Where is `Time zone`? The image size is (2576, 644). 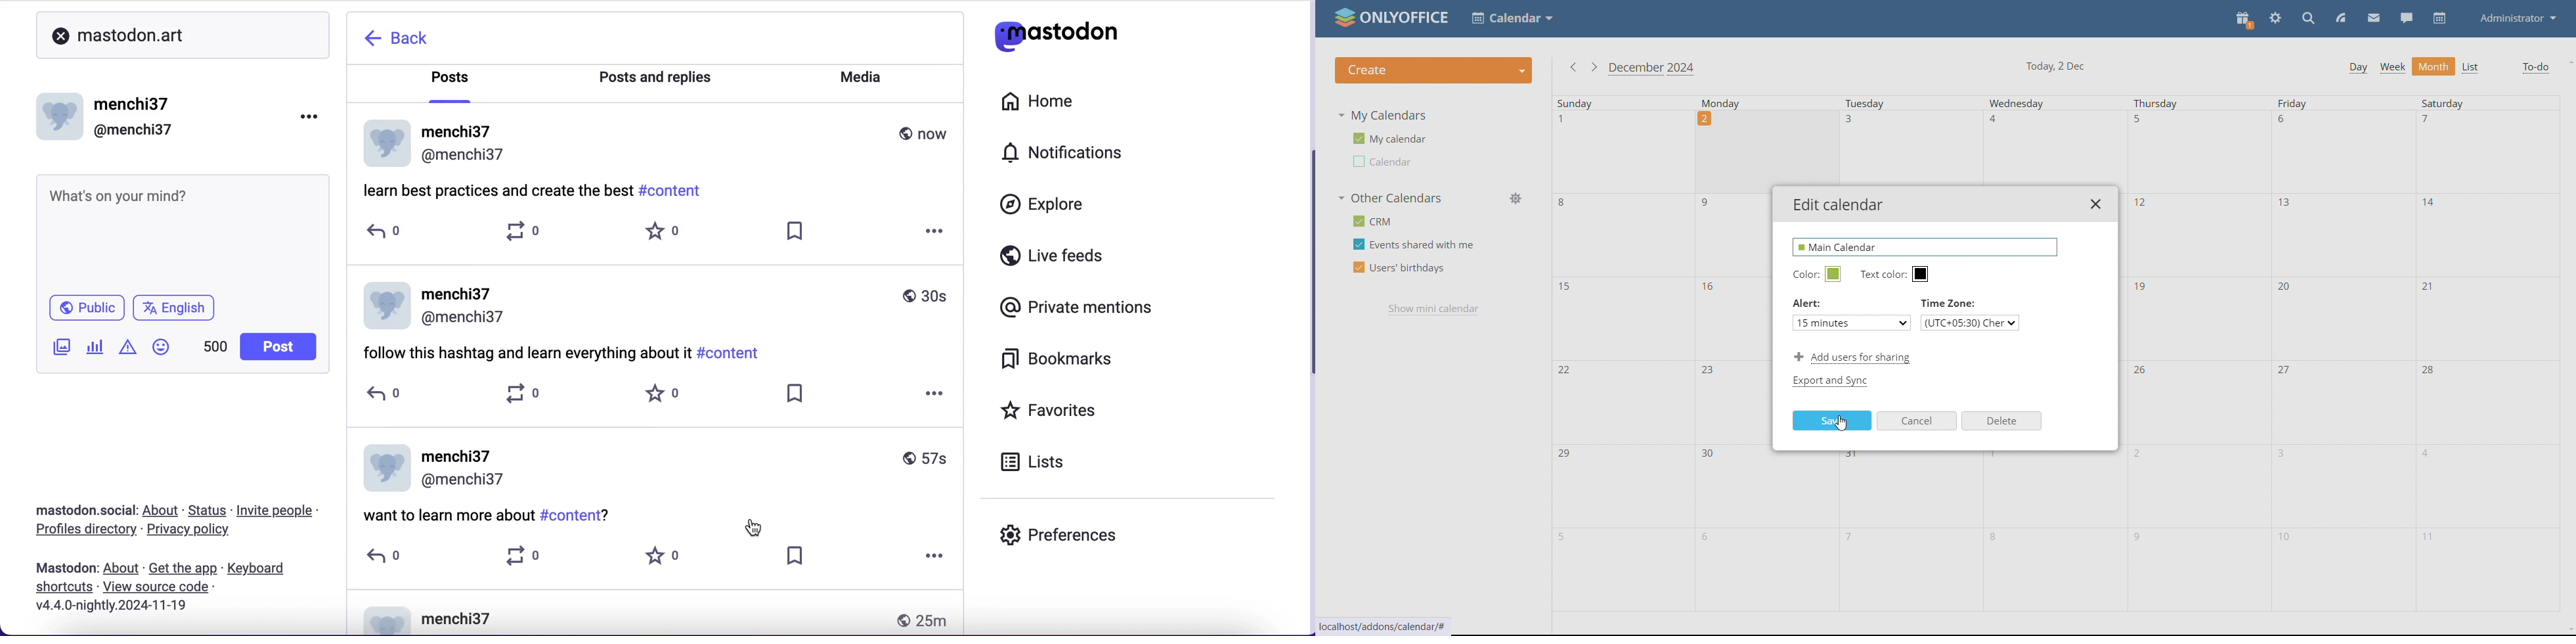 Time zone is located at coordinates (1948, 304).